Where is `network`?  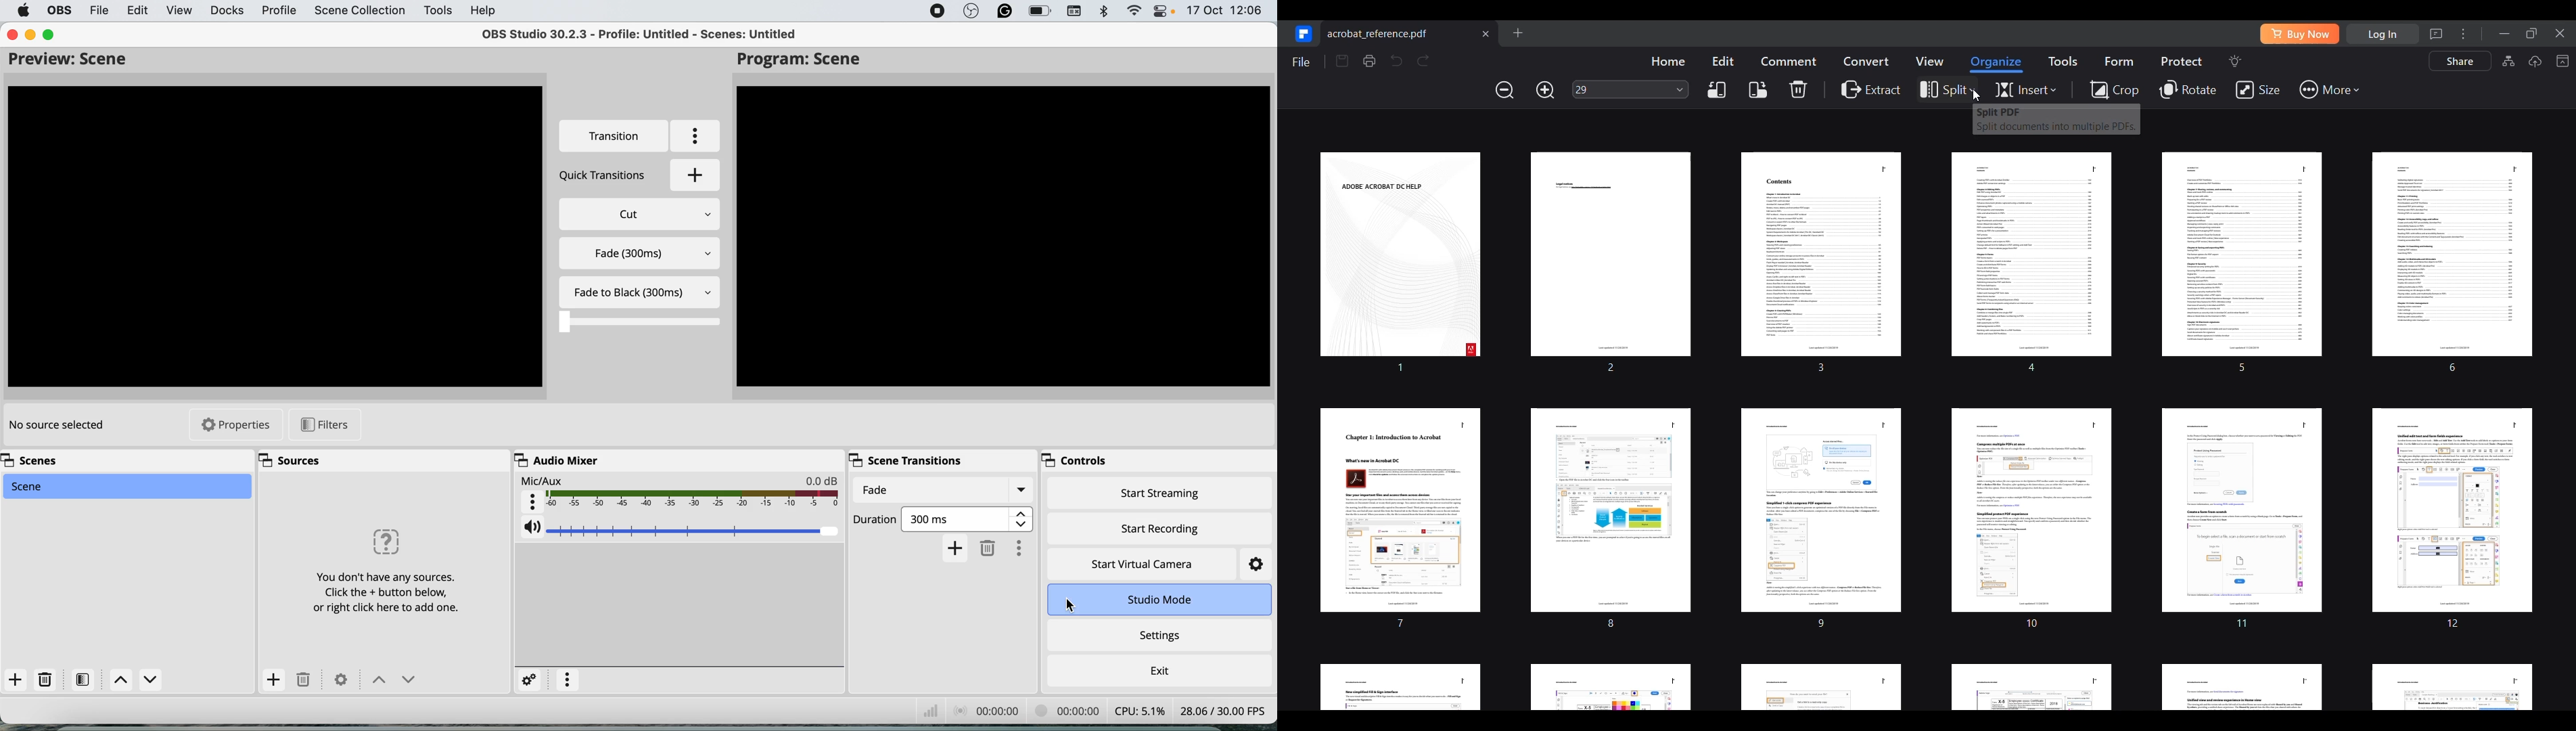
network is located at coordinates (925, 711).